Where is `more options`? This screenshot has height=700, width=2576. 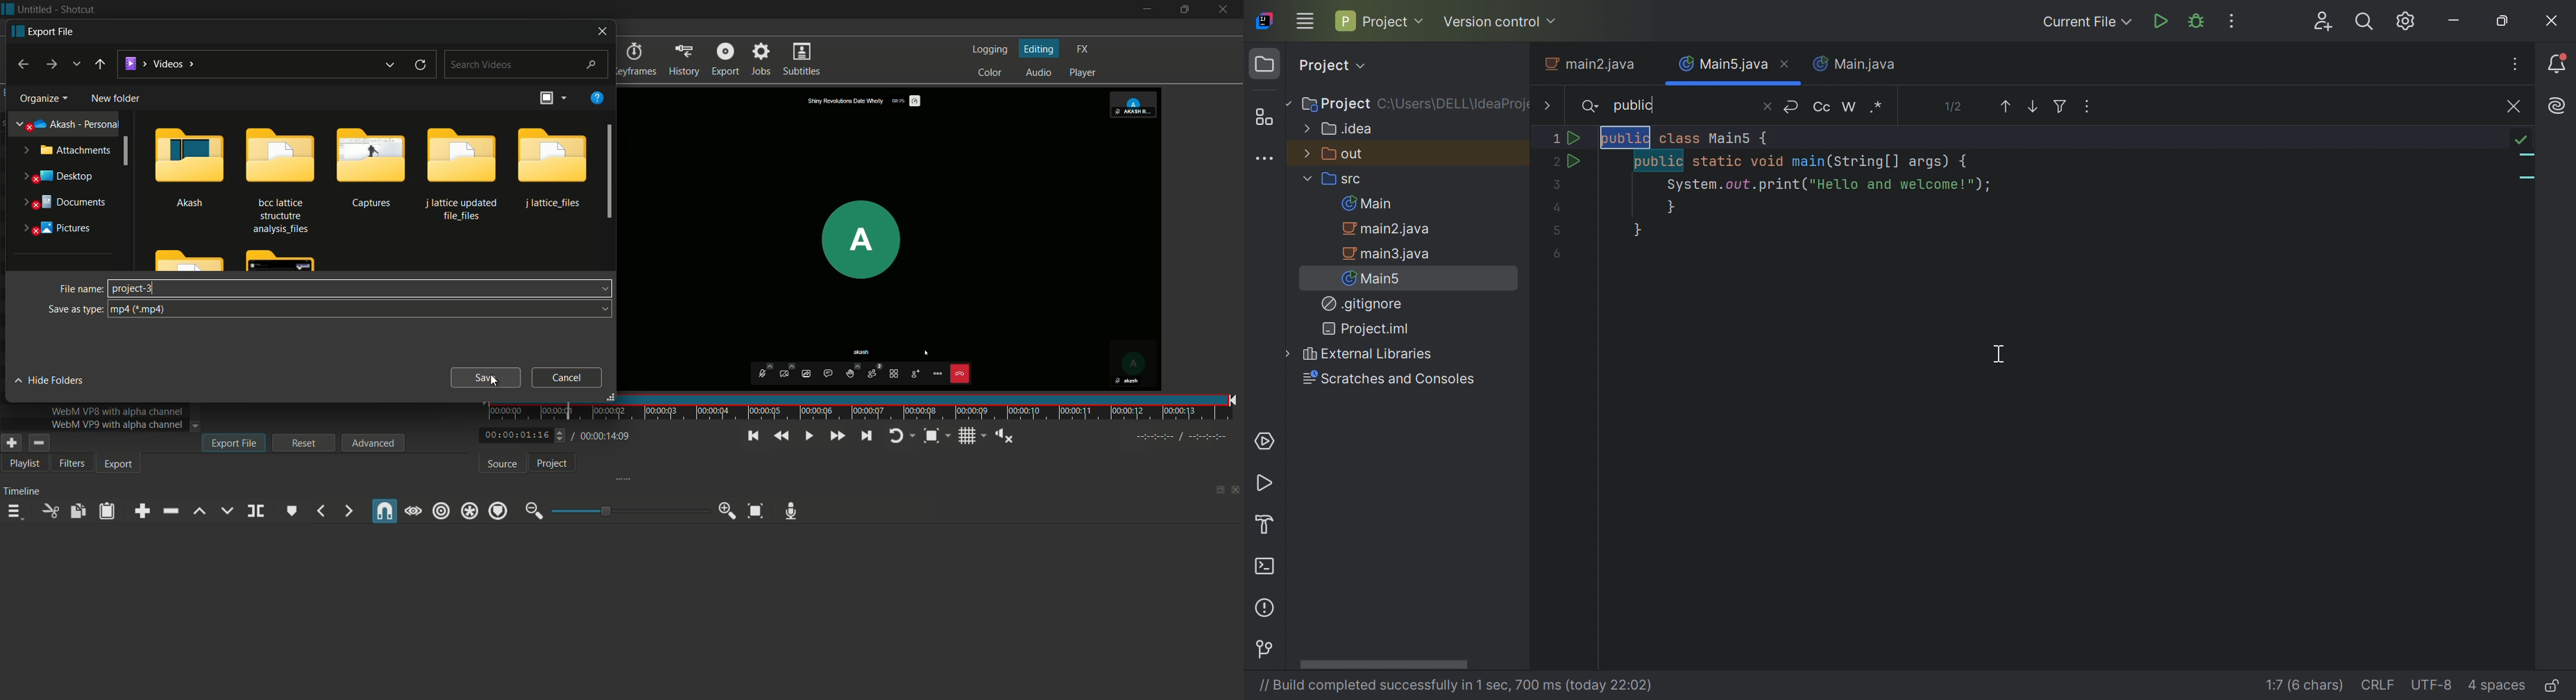
more options is located at coordinates (564, 97).